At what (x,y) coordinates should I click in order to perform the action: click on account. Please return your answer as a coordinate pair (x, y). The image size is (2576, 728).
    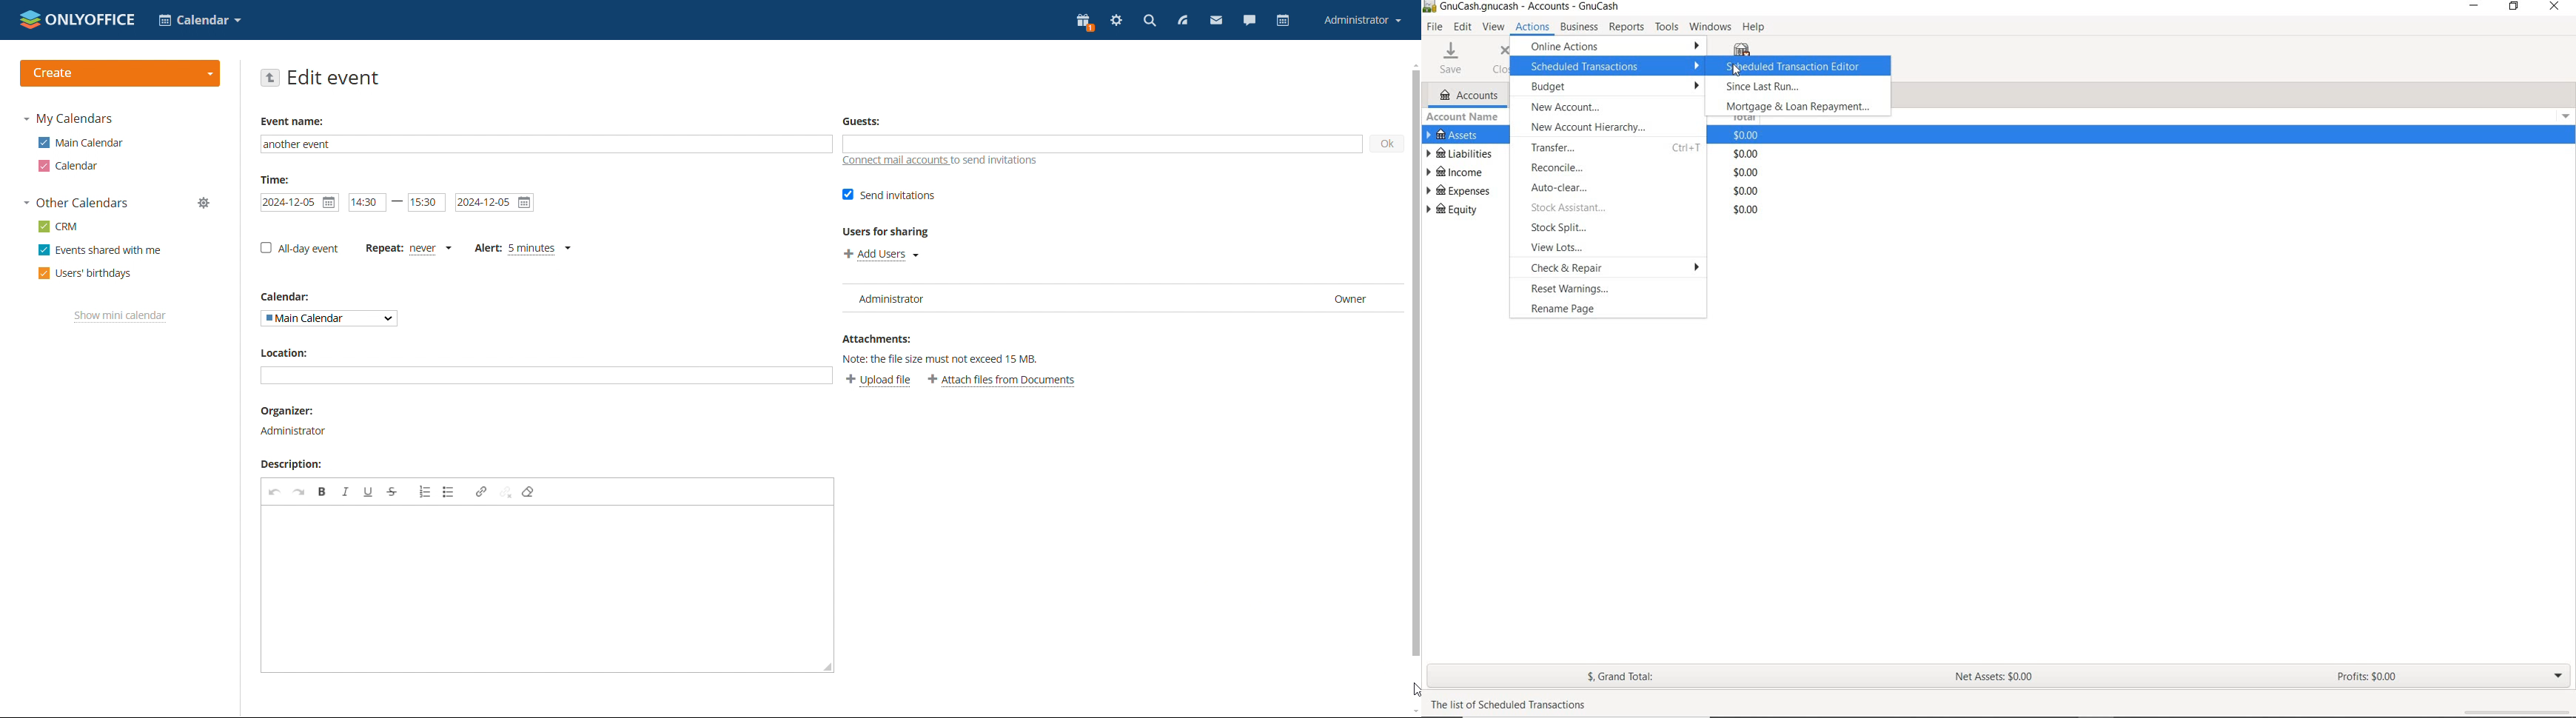
    Looking at the image, I should click on (1361, 21).